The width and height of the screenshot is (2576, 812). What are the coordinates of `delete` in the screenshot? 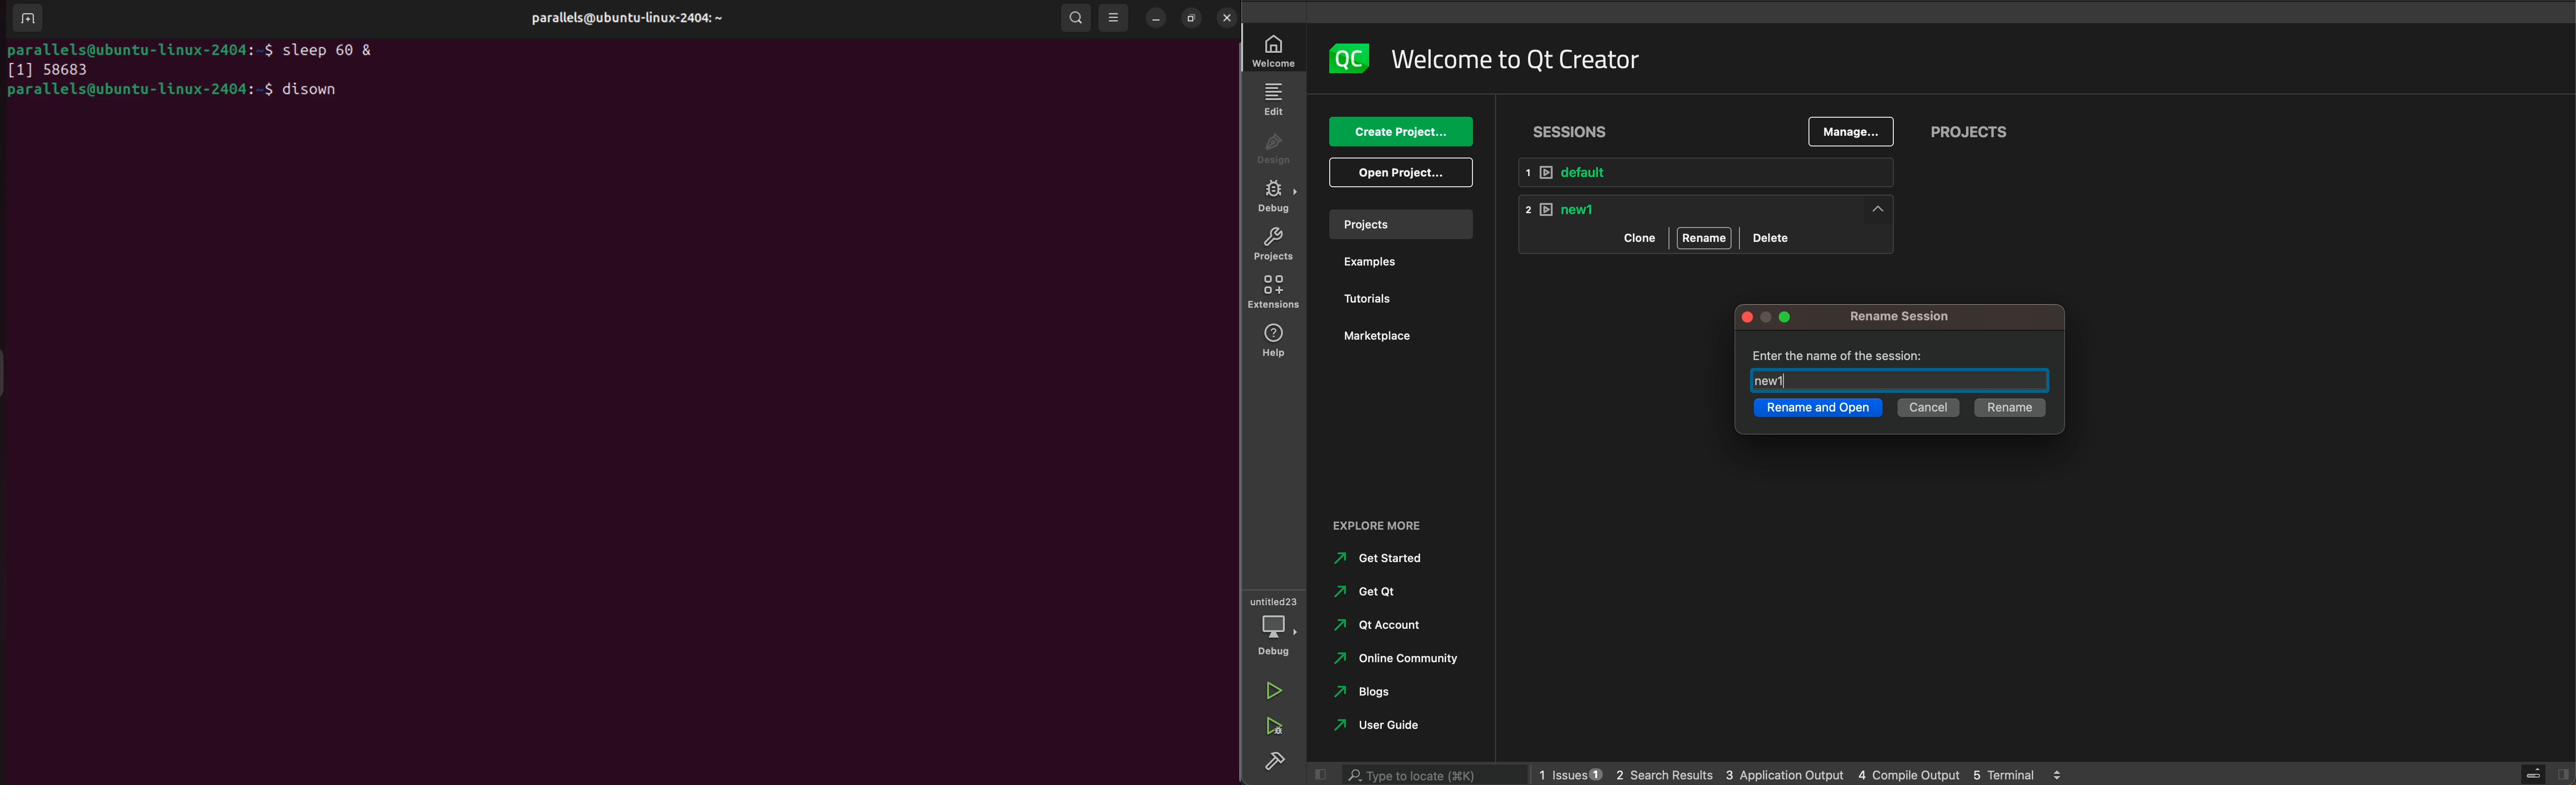 It's located at (1774, 235).